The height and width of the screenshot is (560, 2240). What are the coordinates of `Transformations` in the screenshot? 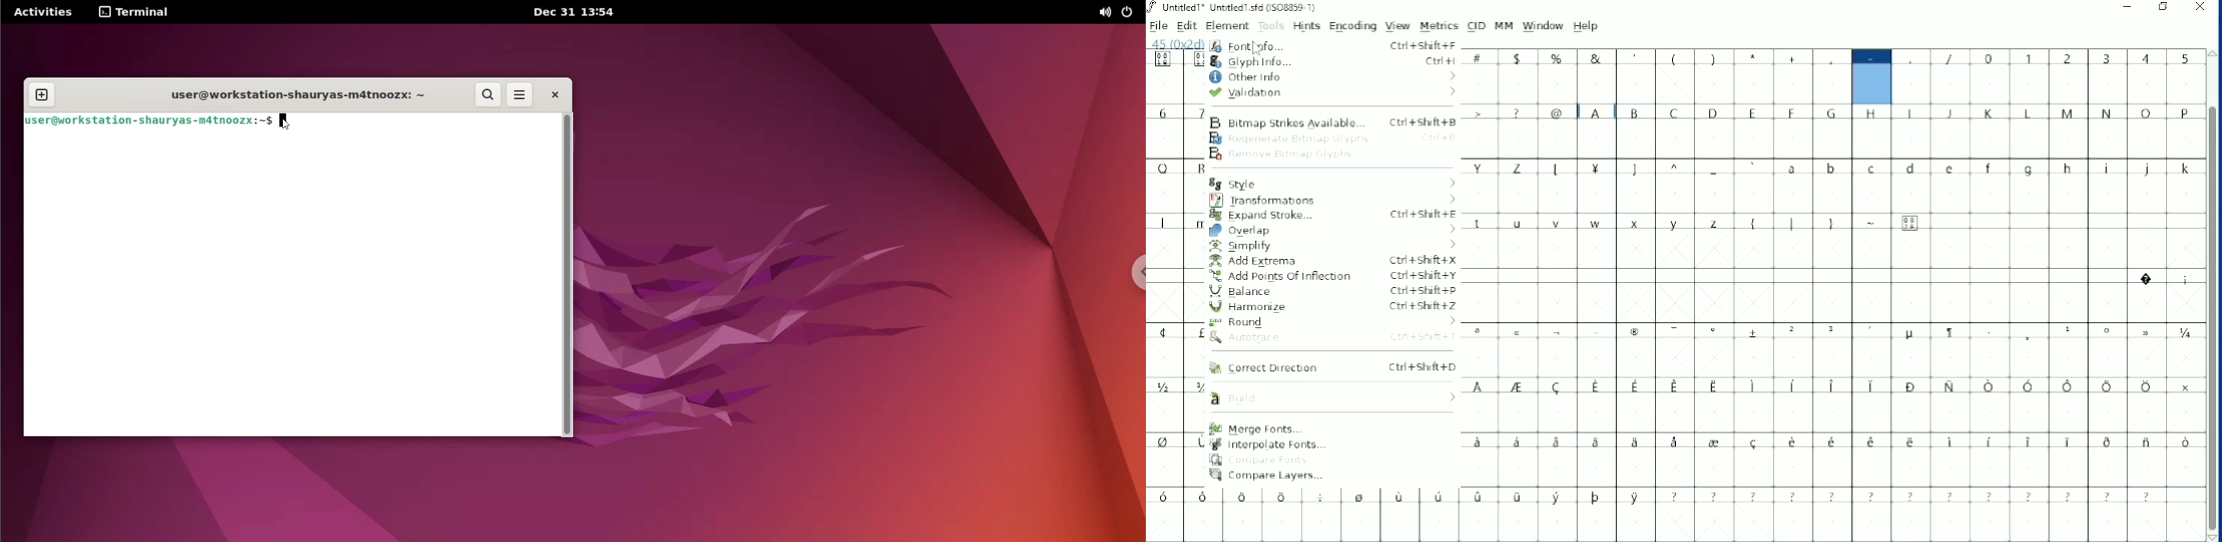 It's located at (1334, 200).